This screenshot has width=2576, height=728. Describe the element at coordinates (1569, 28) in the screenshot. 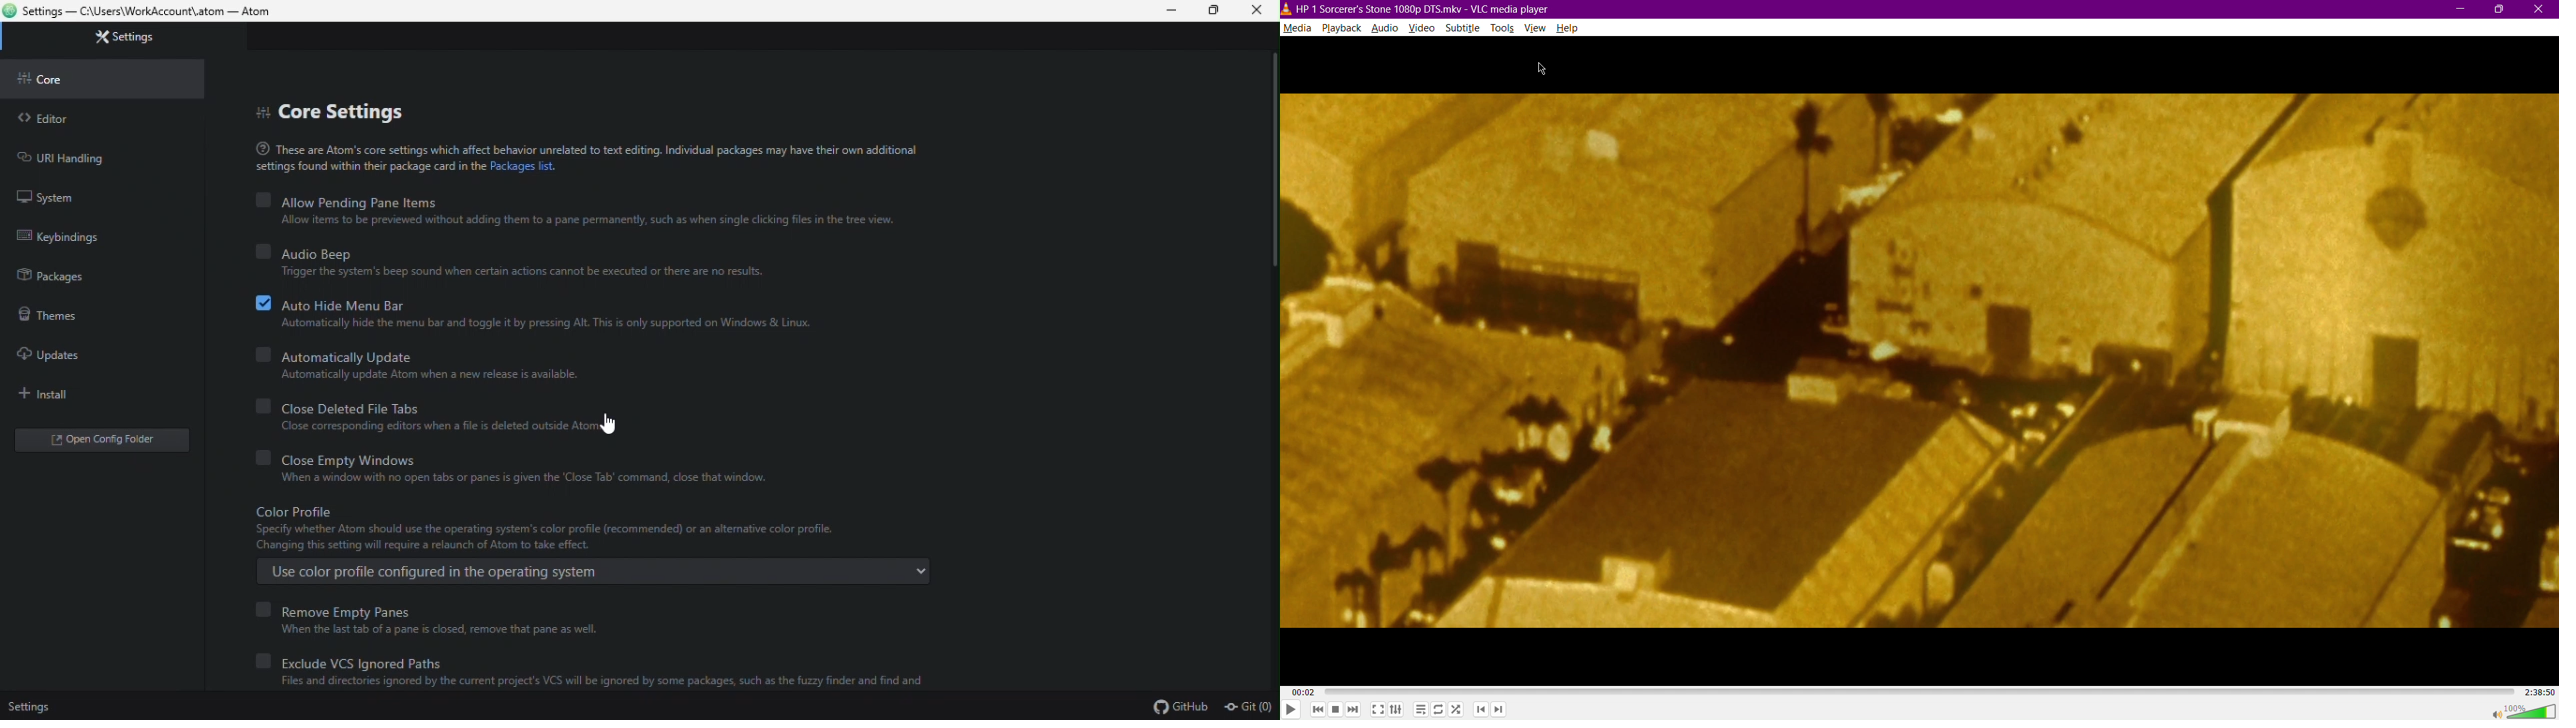

I see `Help` at that location.